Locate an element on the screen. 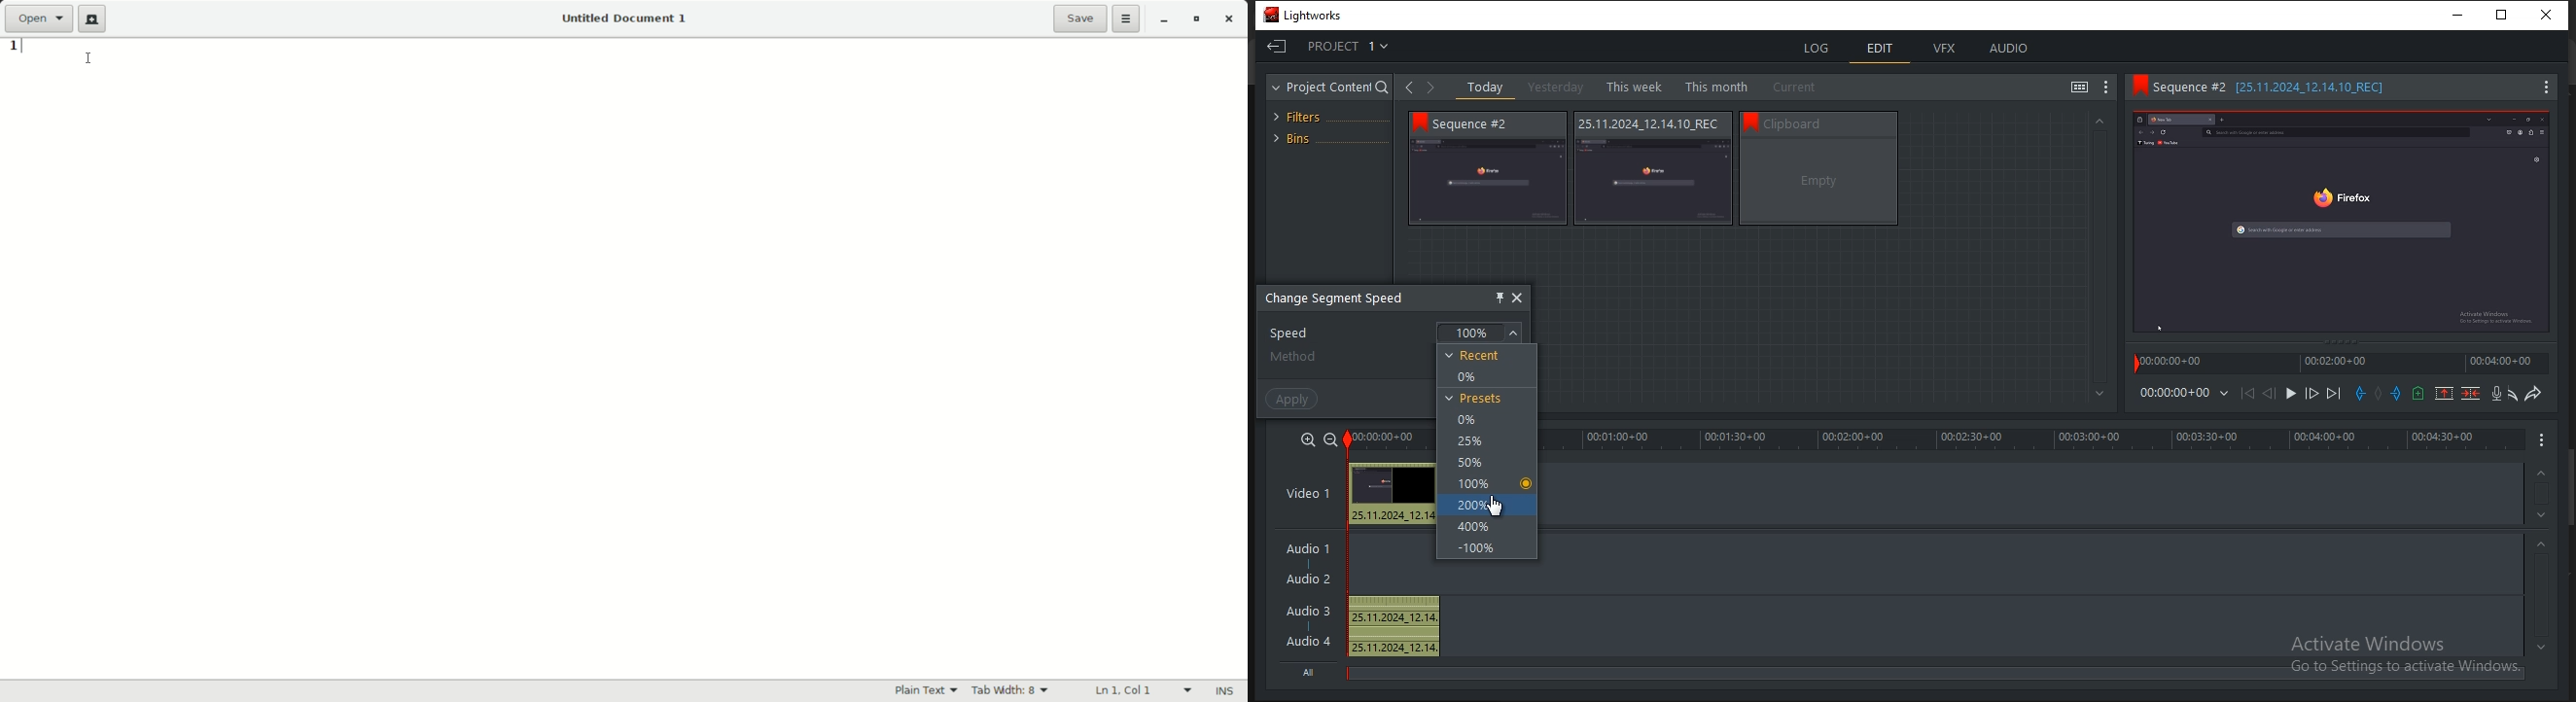 This screenshot has width=2576, height=728. speed is located at coordinates (1298, 334).